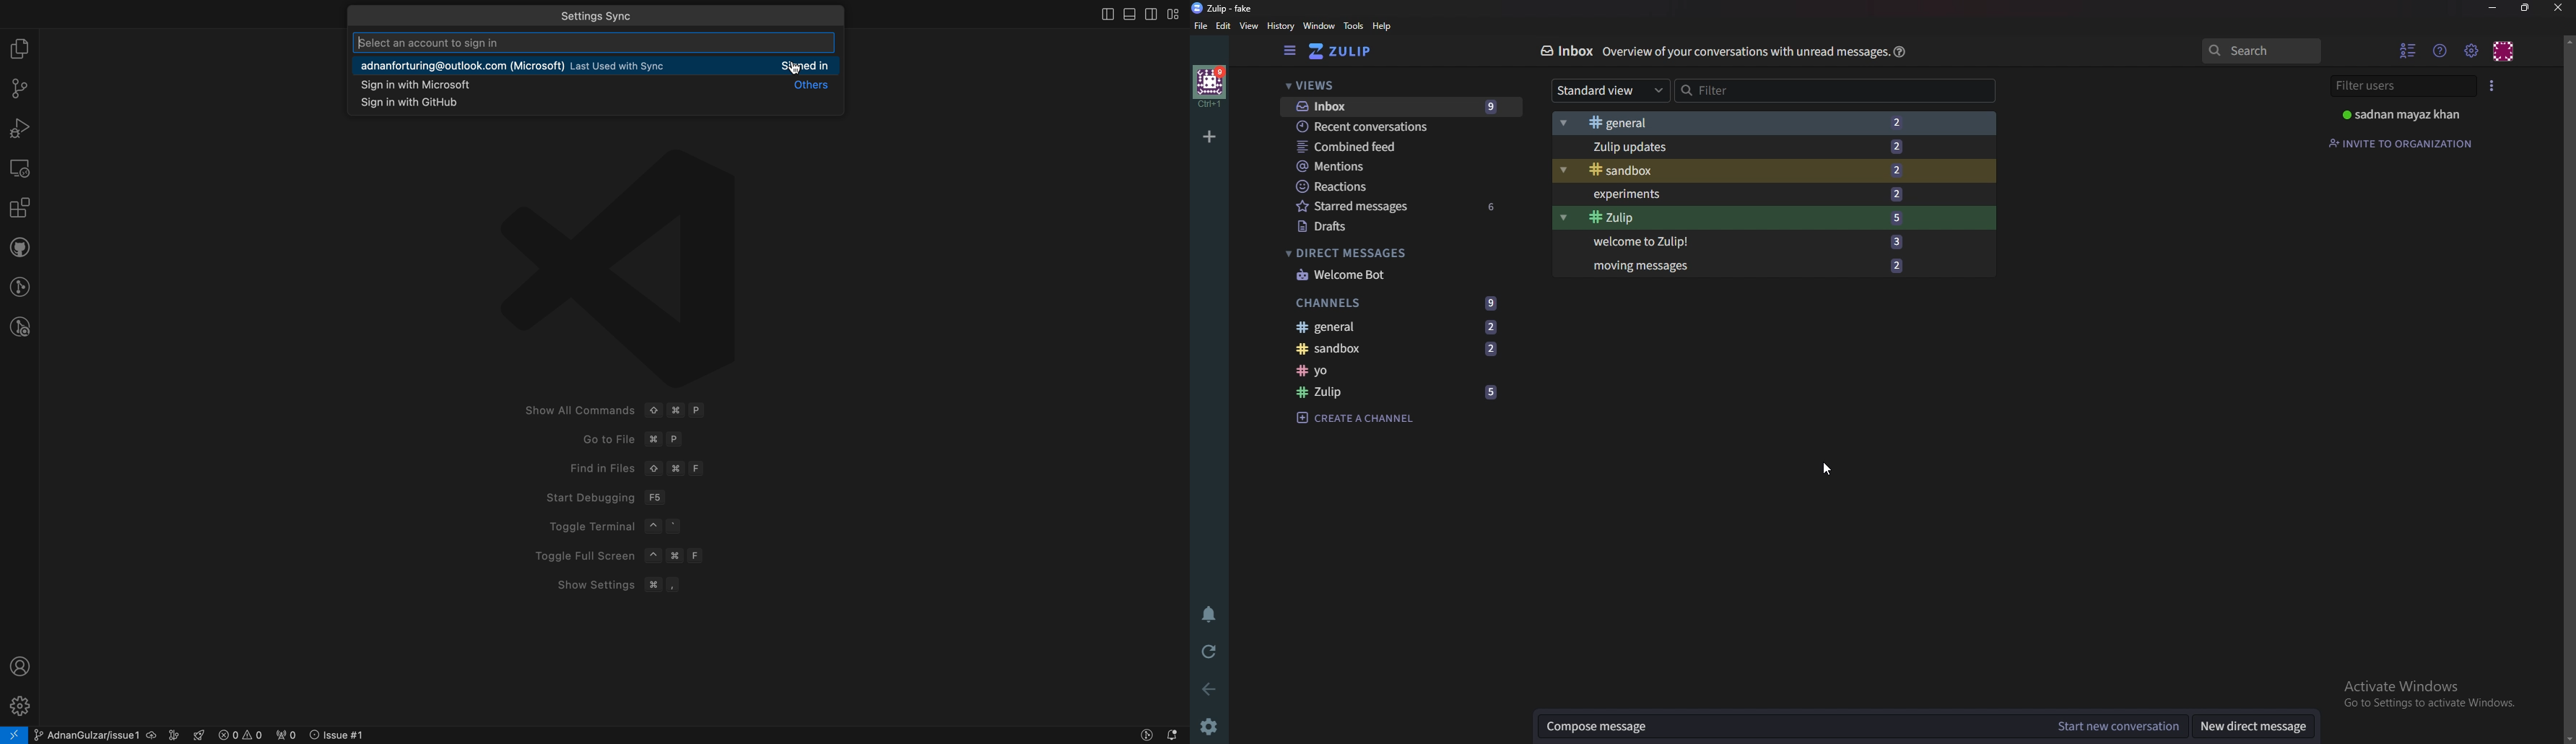  What do you see at coordinates (1384, 254) in the screenshot?
I see `Direct messages` at bounding box center [1384, 254].